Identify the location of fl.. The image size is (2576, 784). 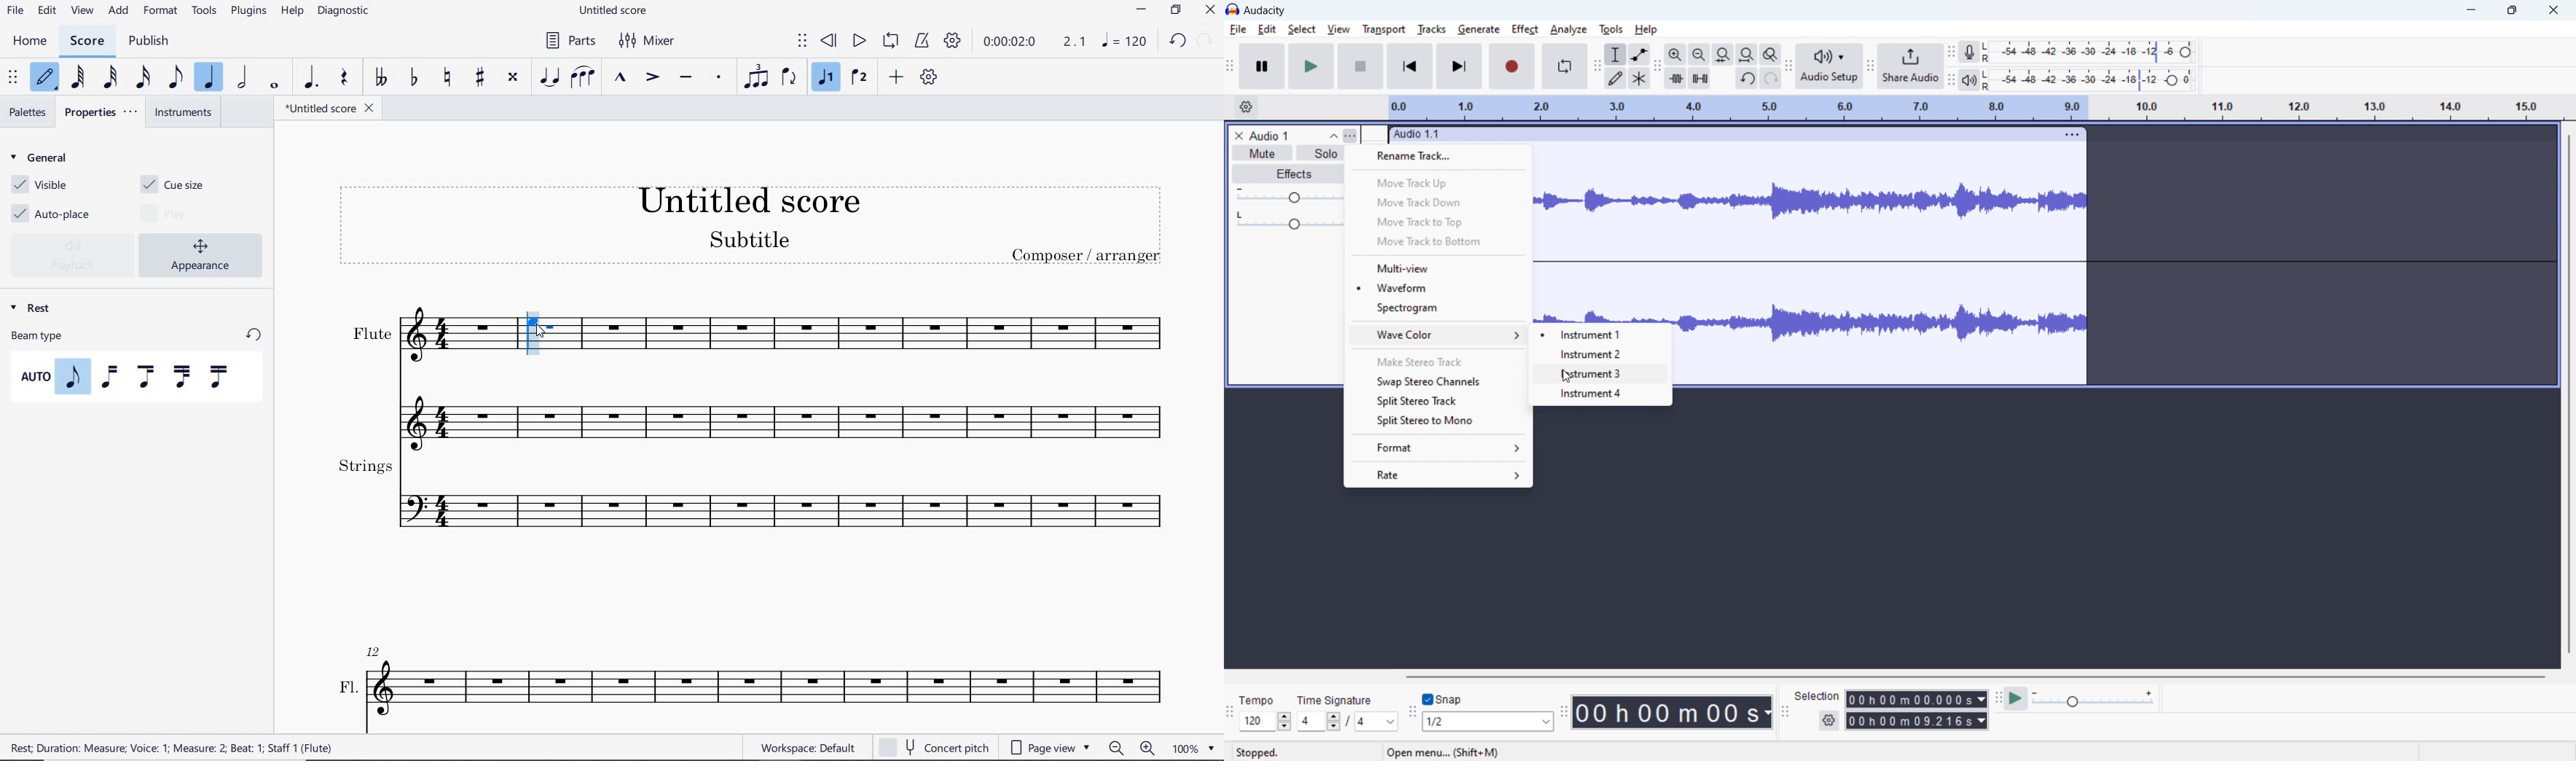
(755, 680).